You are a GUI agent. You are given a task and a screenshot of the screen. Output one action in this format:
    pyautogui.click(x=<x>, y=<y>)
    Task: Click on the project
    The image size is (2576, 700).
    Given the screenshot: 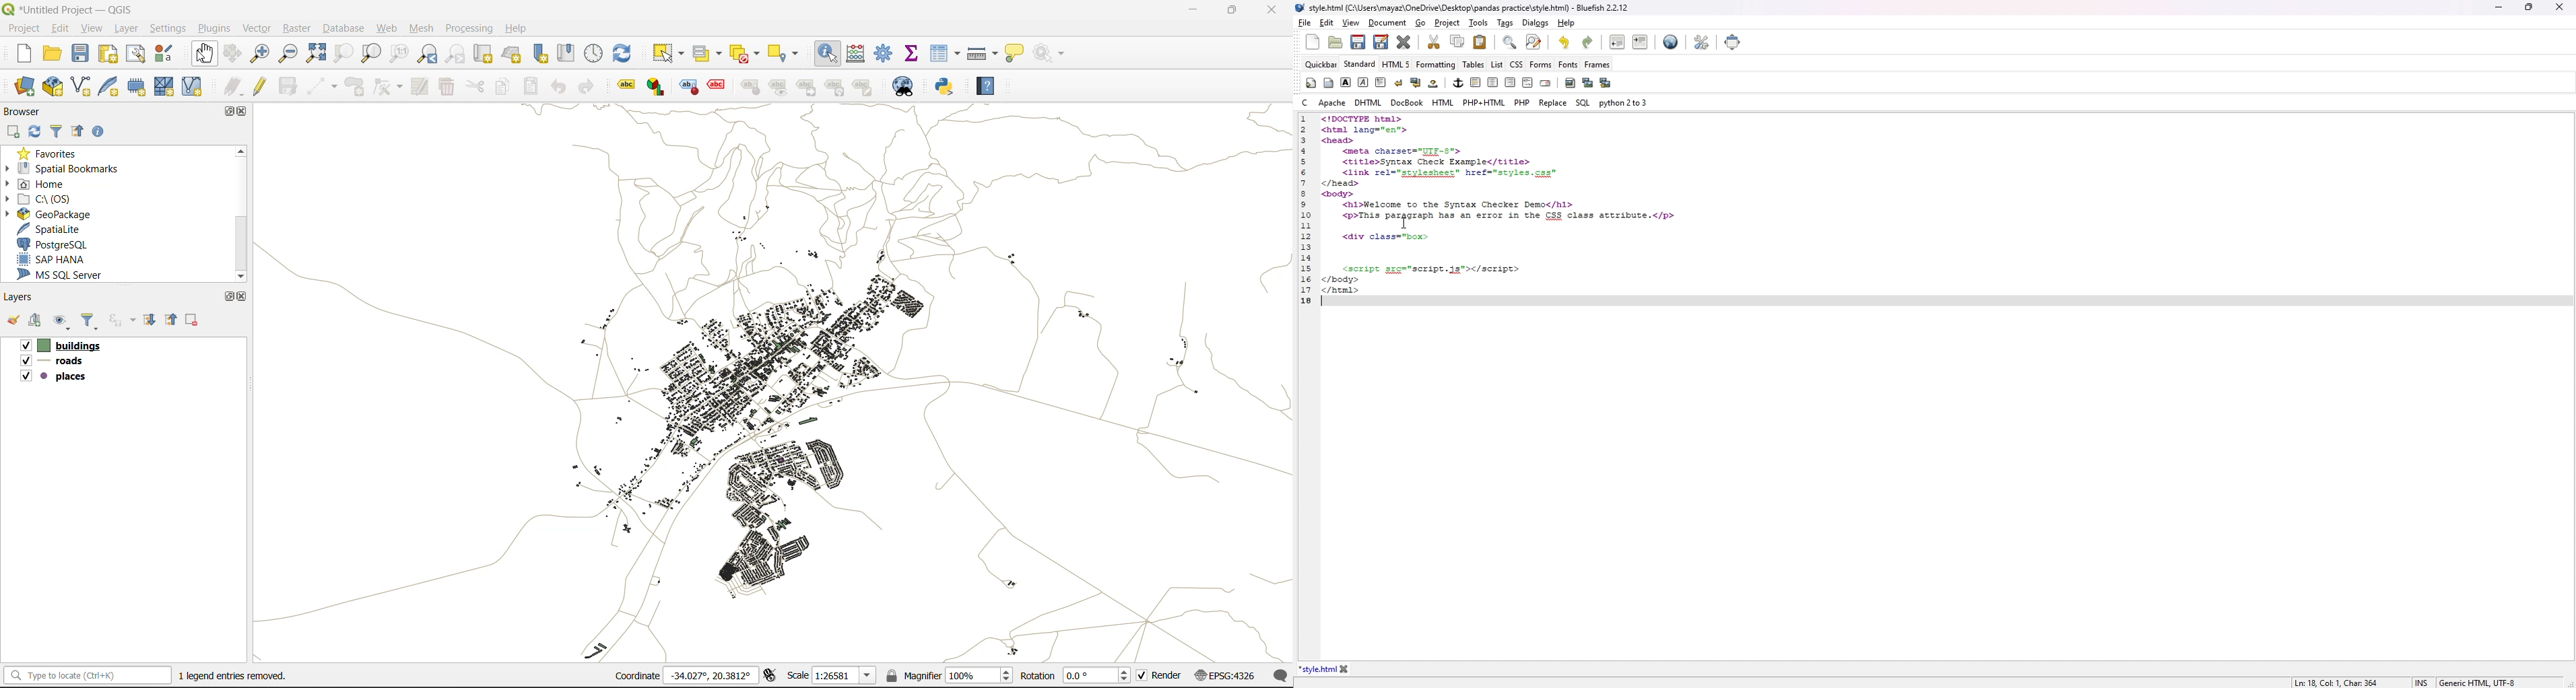 What is the action you would take?
    pyautogui.click(x=28, y=30)
    